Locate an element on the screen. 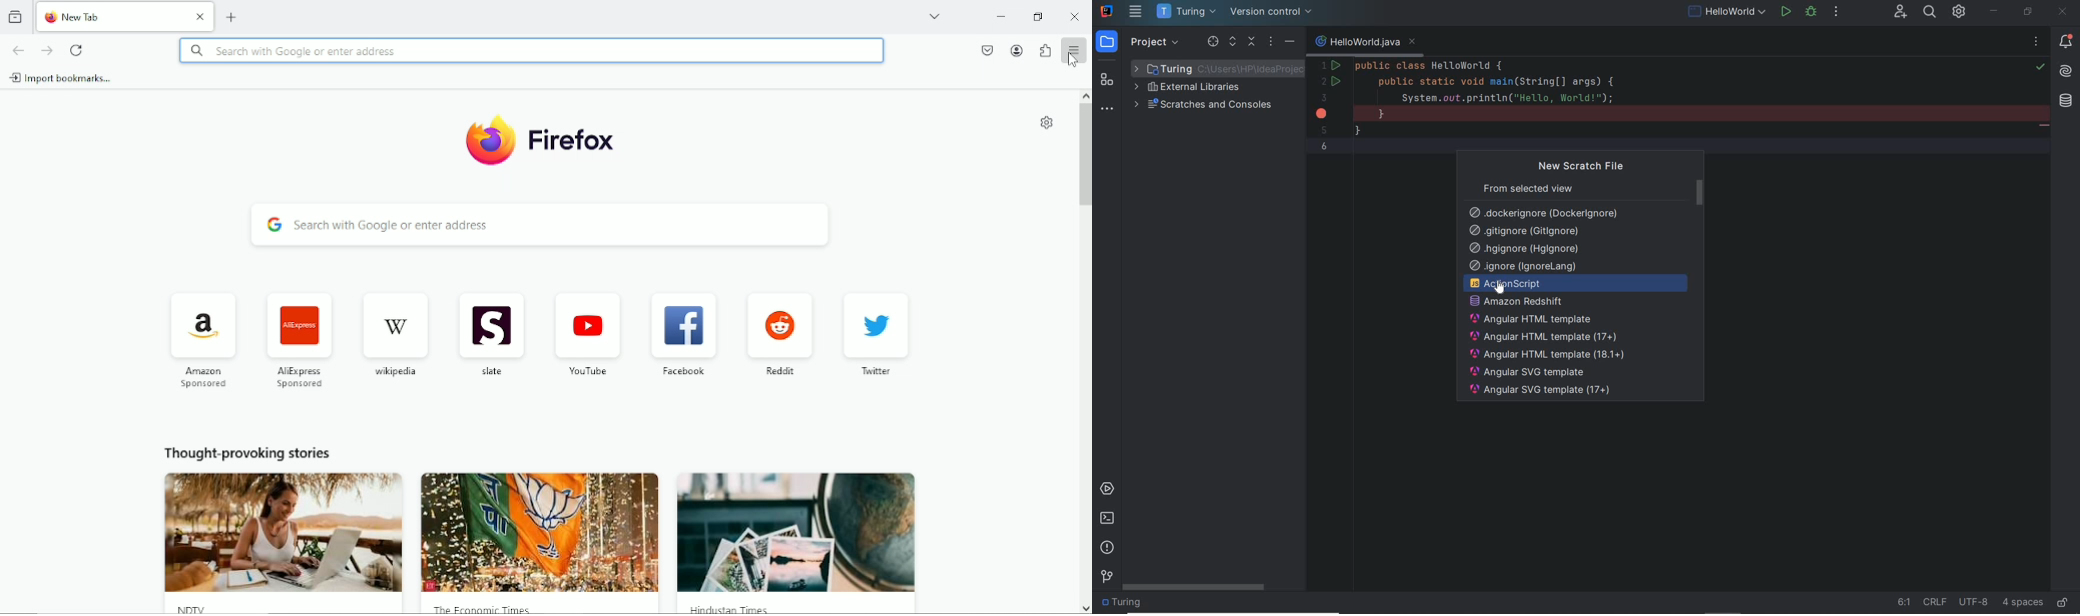  cursor is located at coordinates (1072, 59).